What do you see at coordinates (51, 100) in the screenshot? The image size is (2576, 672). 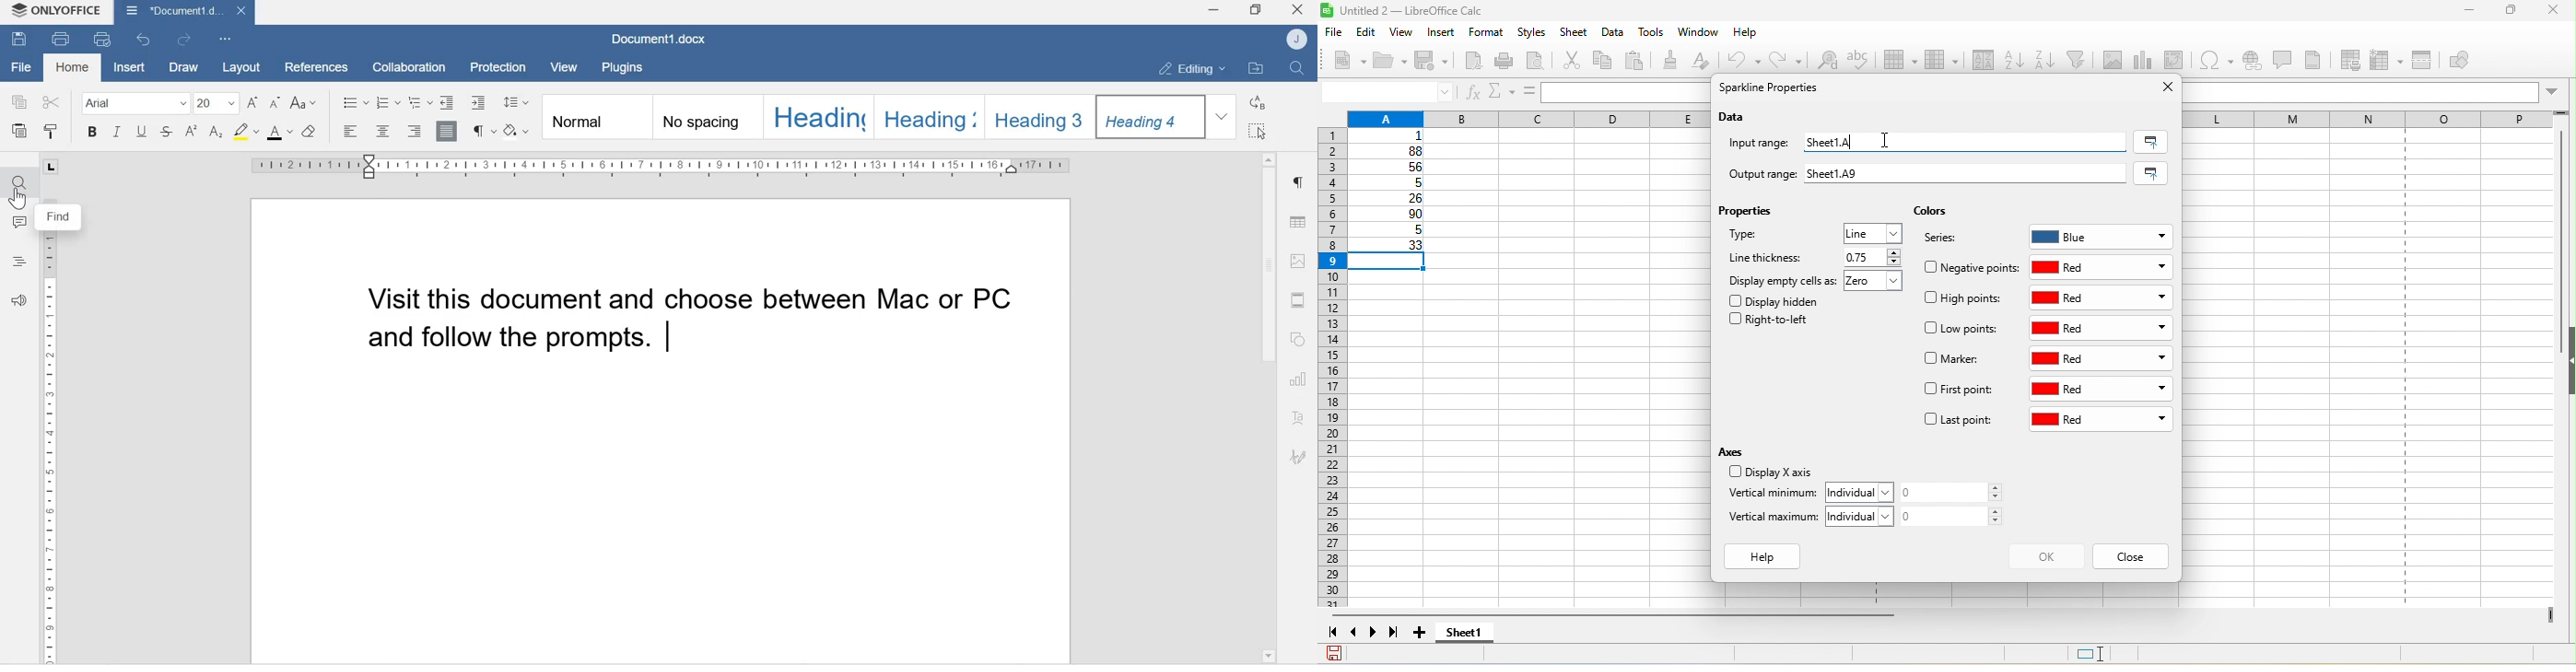 I see `Cut` at bounding box center [51, 100].